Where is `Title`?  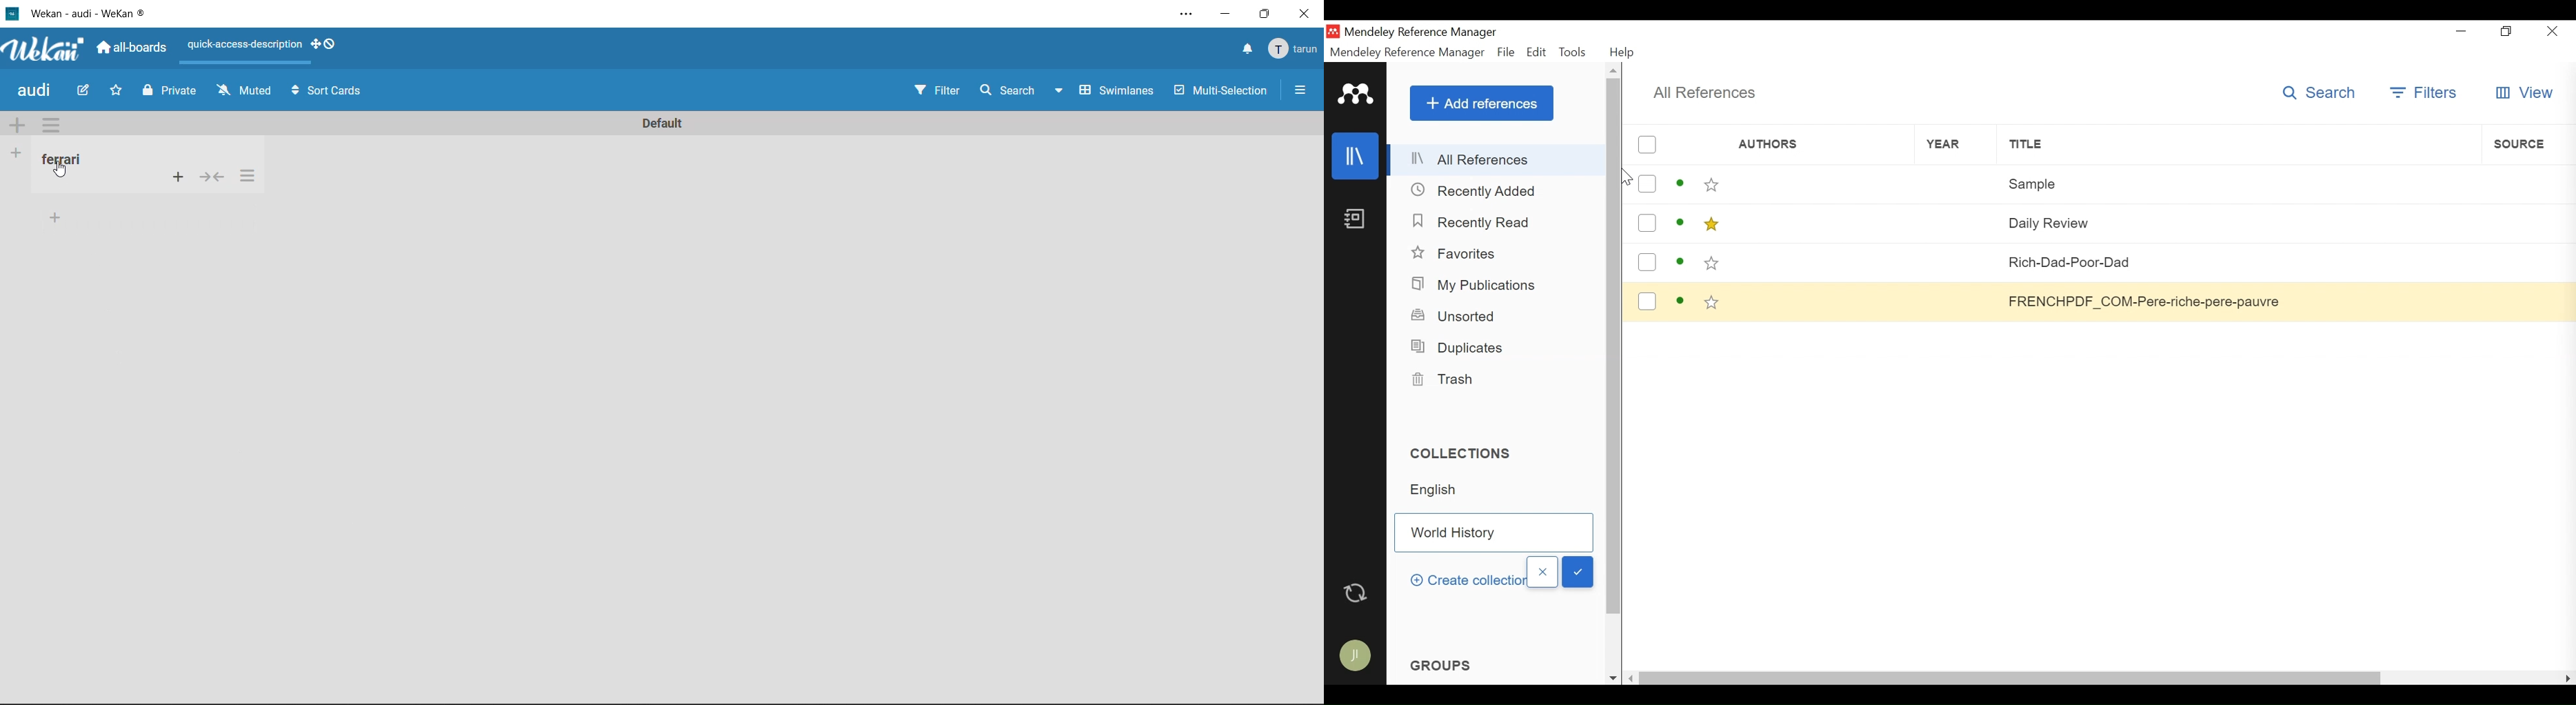 Title is located at coordinates (2239, 144).